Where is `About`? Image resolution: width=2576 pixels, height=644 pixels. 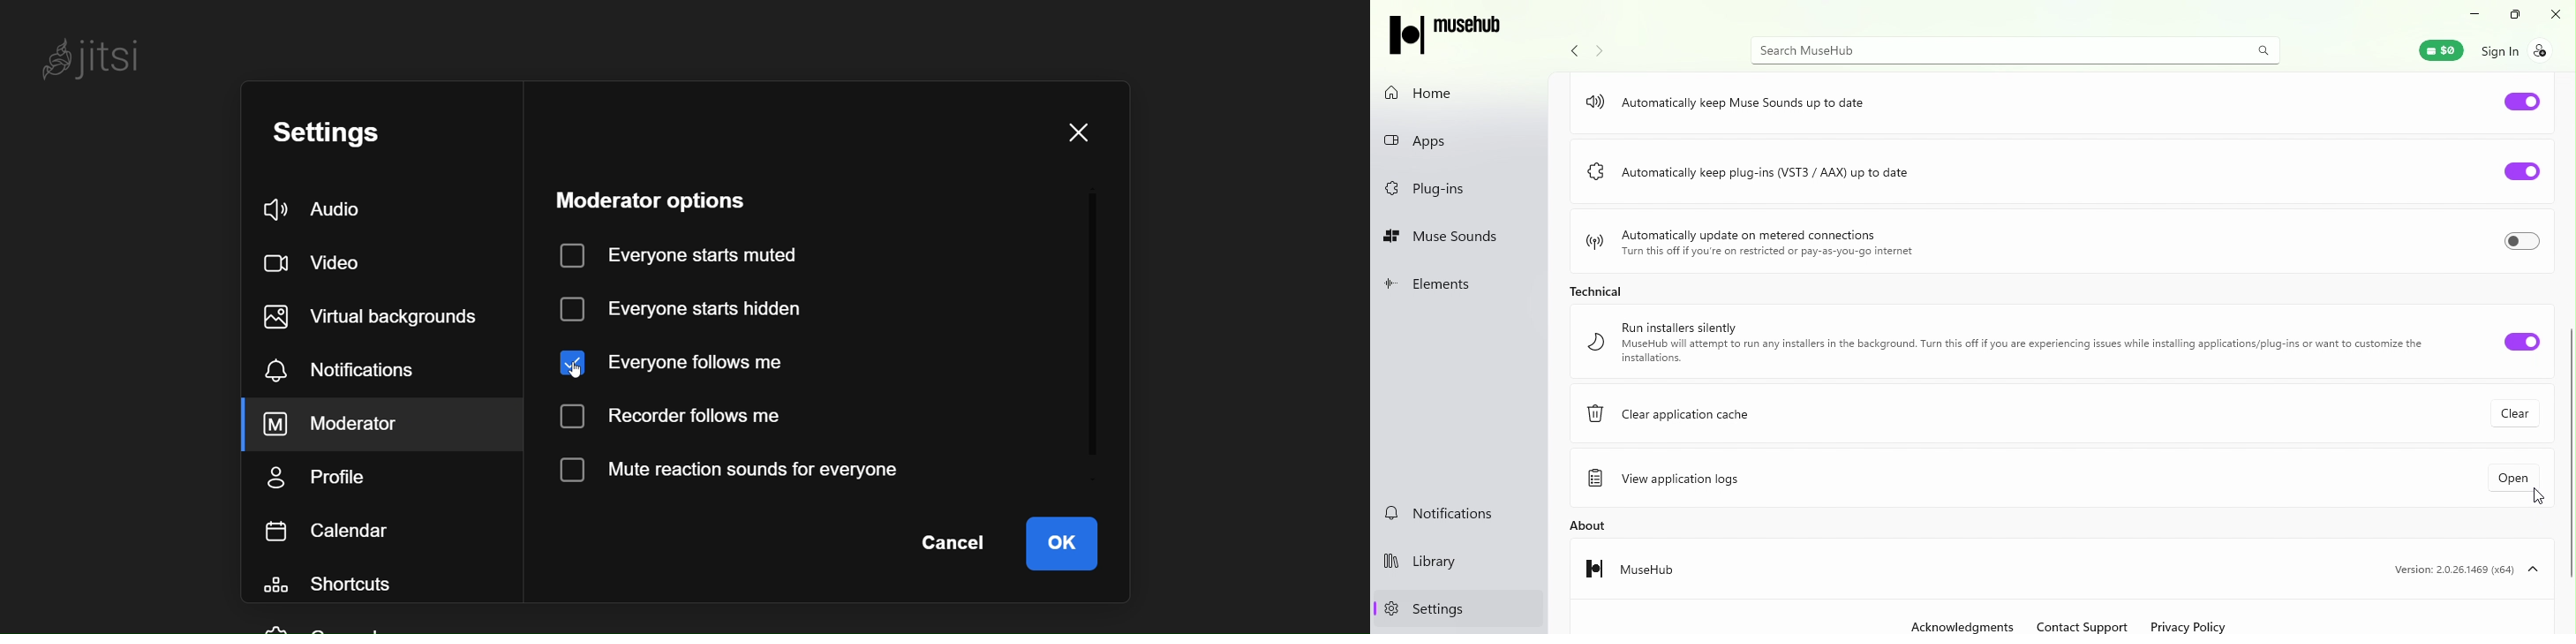
About is located at coordinates (1592, 530).